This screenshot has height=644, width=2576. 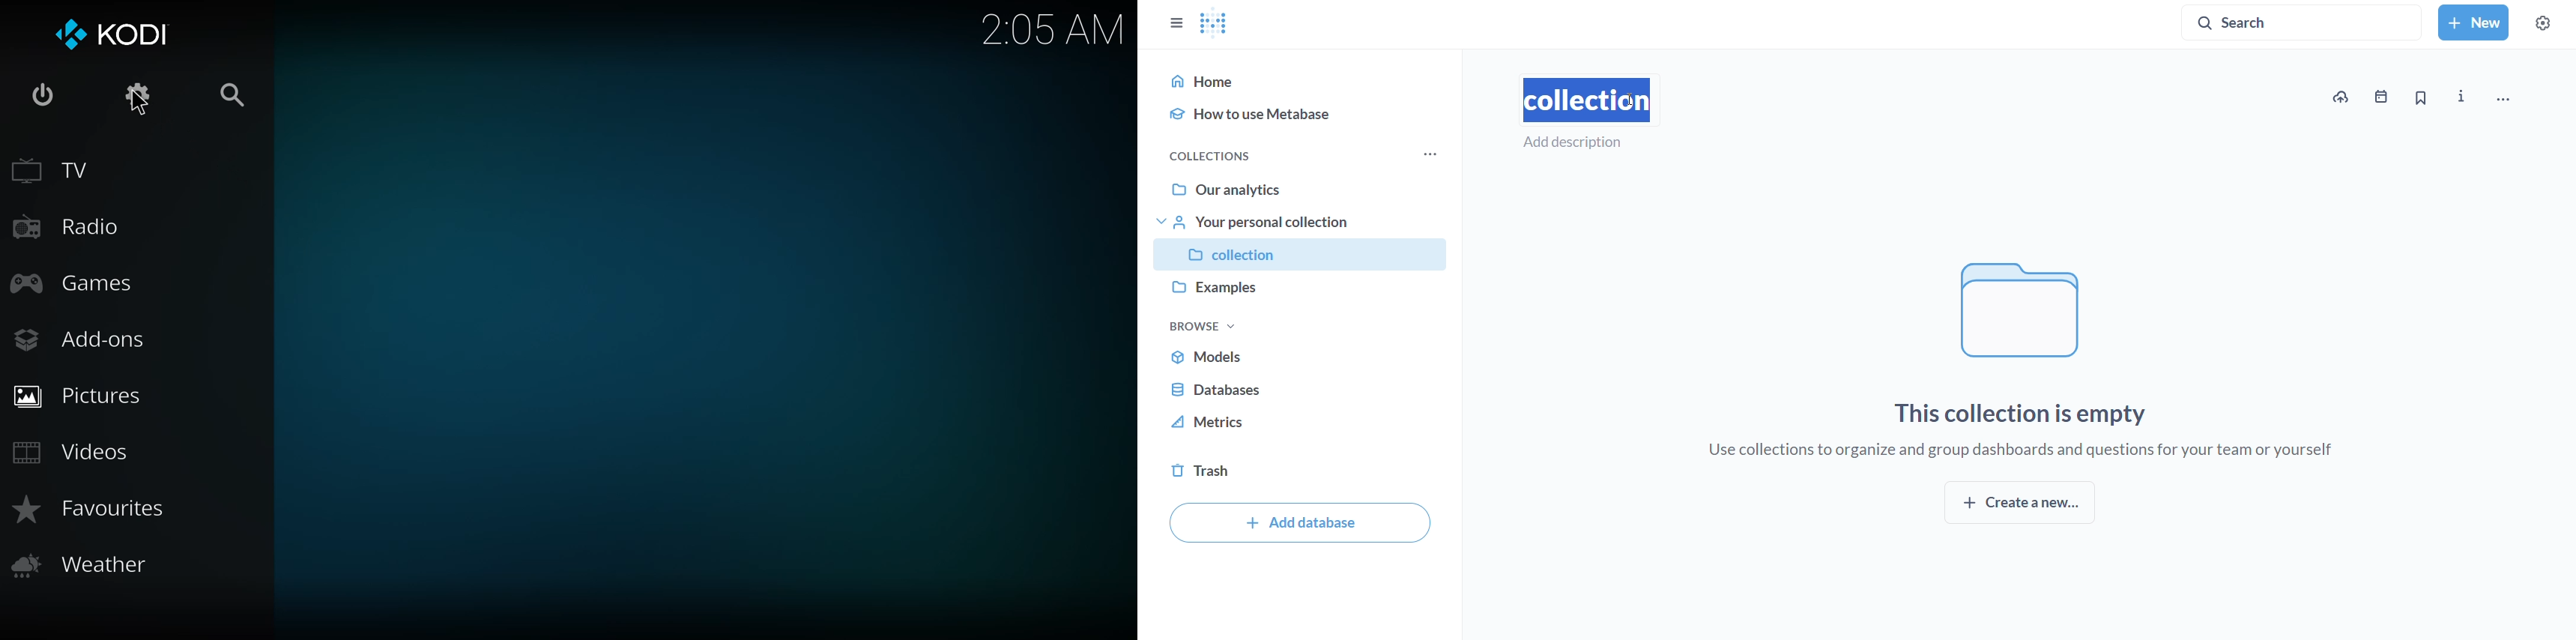 What do you see at coordinates (81, 340) in the screenshot?
I see `add-ons` at bounding box center [81, 340].